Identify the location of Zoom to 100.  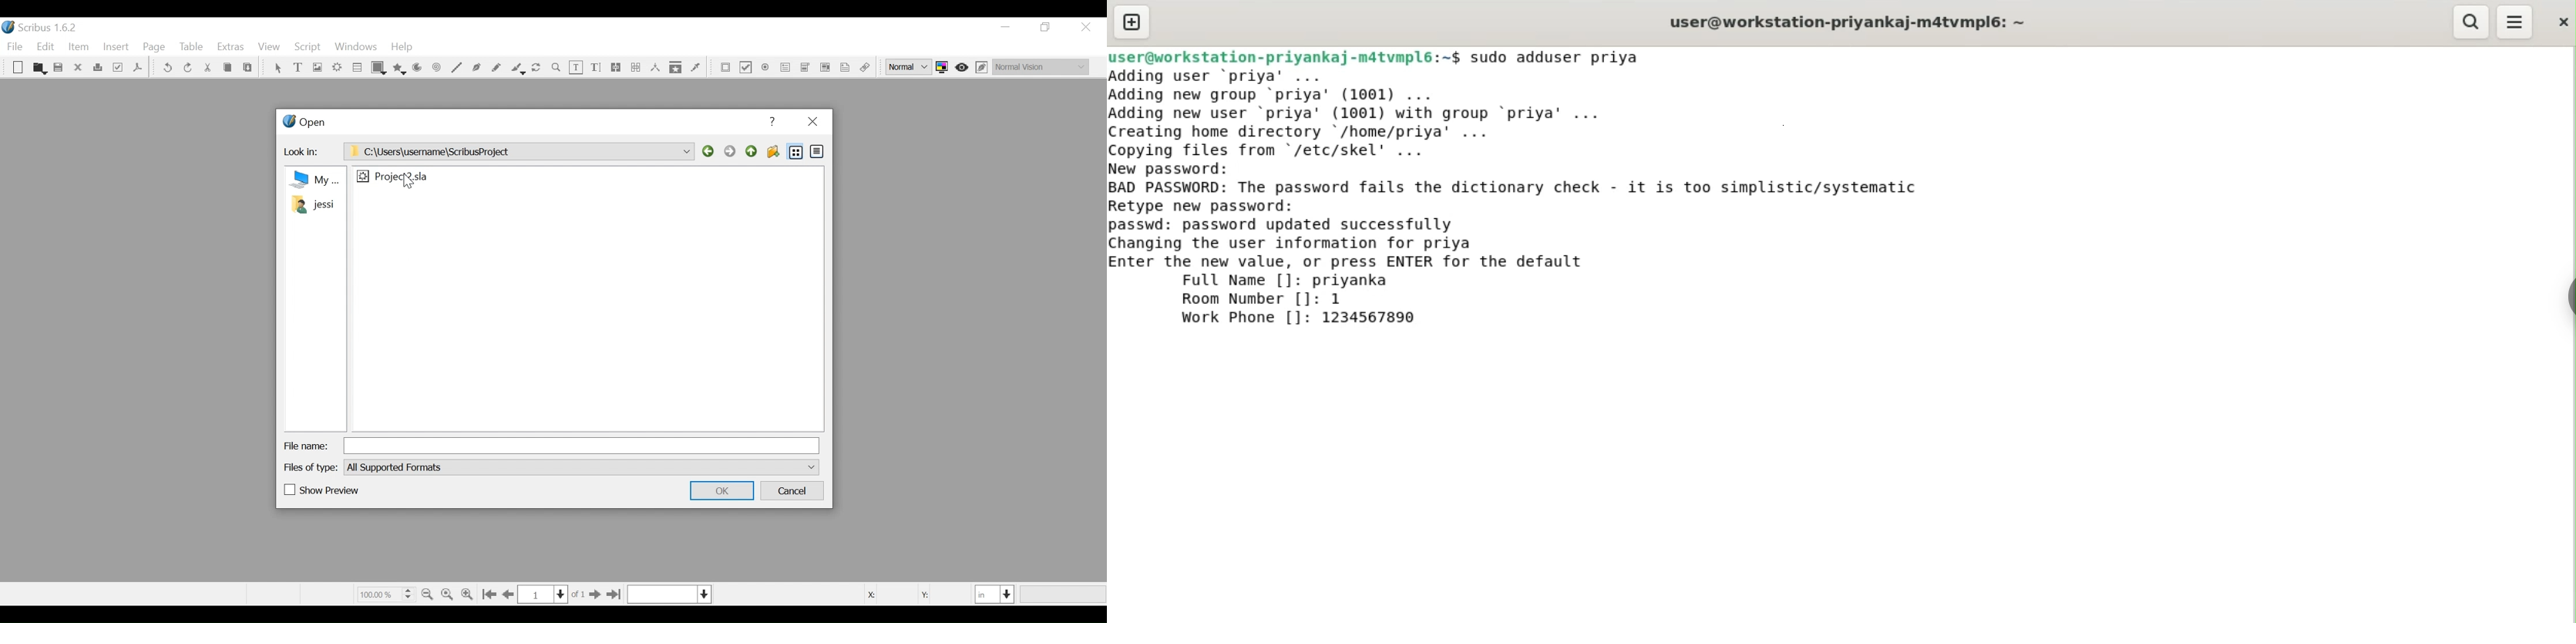
(449, 592).